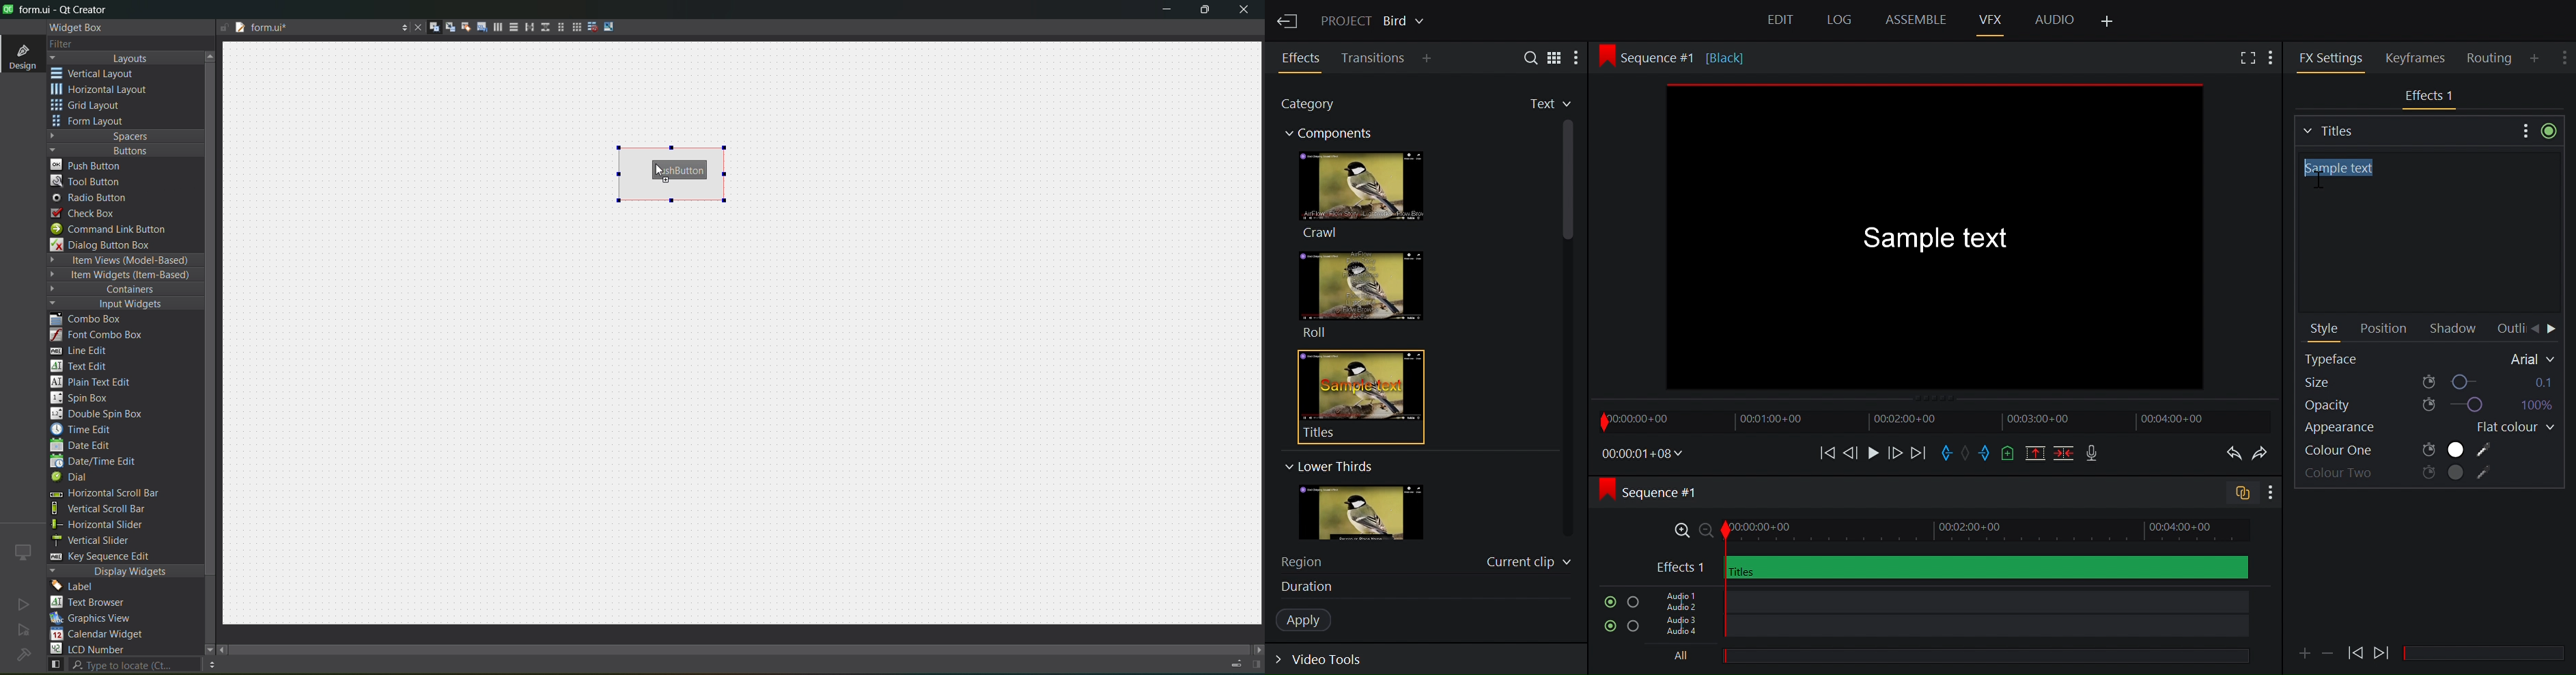 Image resolution: width=2576 pixels, height=700 pixels. Describe the element at coordinates (2427, 405) in the screenshot. I see `Opacity` at that location.